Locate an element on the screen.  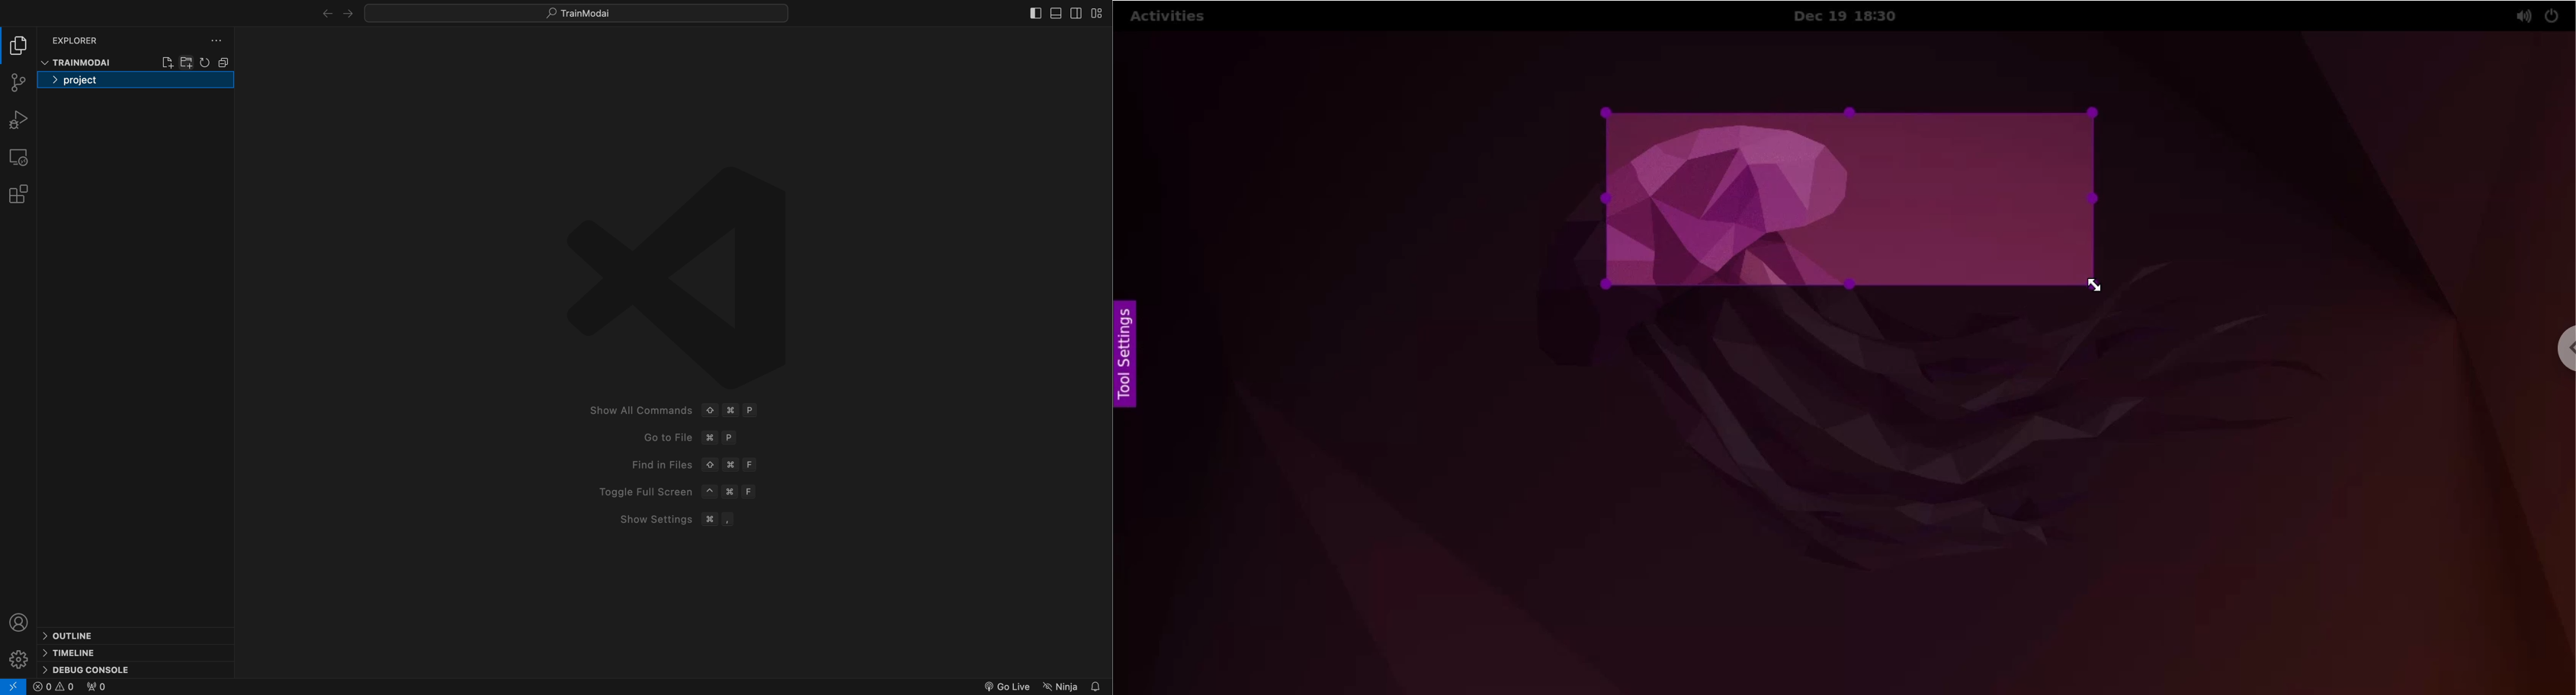
folder is located at coordinates (136, 80).